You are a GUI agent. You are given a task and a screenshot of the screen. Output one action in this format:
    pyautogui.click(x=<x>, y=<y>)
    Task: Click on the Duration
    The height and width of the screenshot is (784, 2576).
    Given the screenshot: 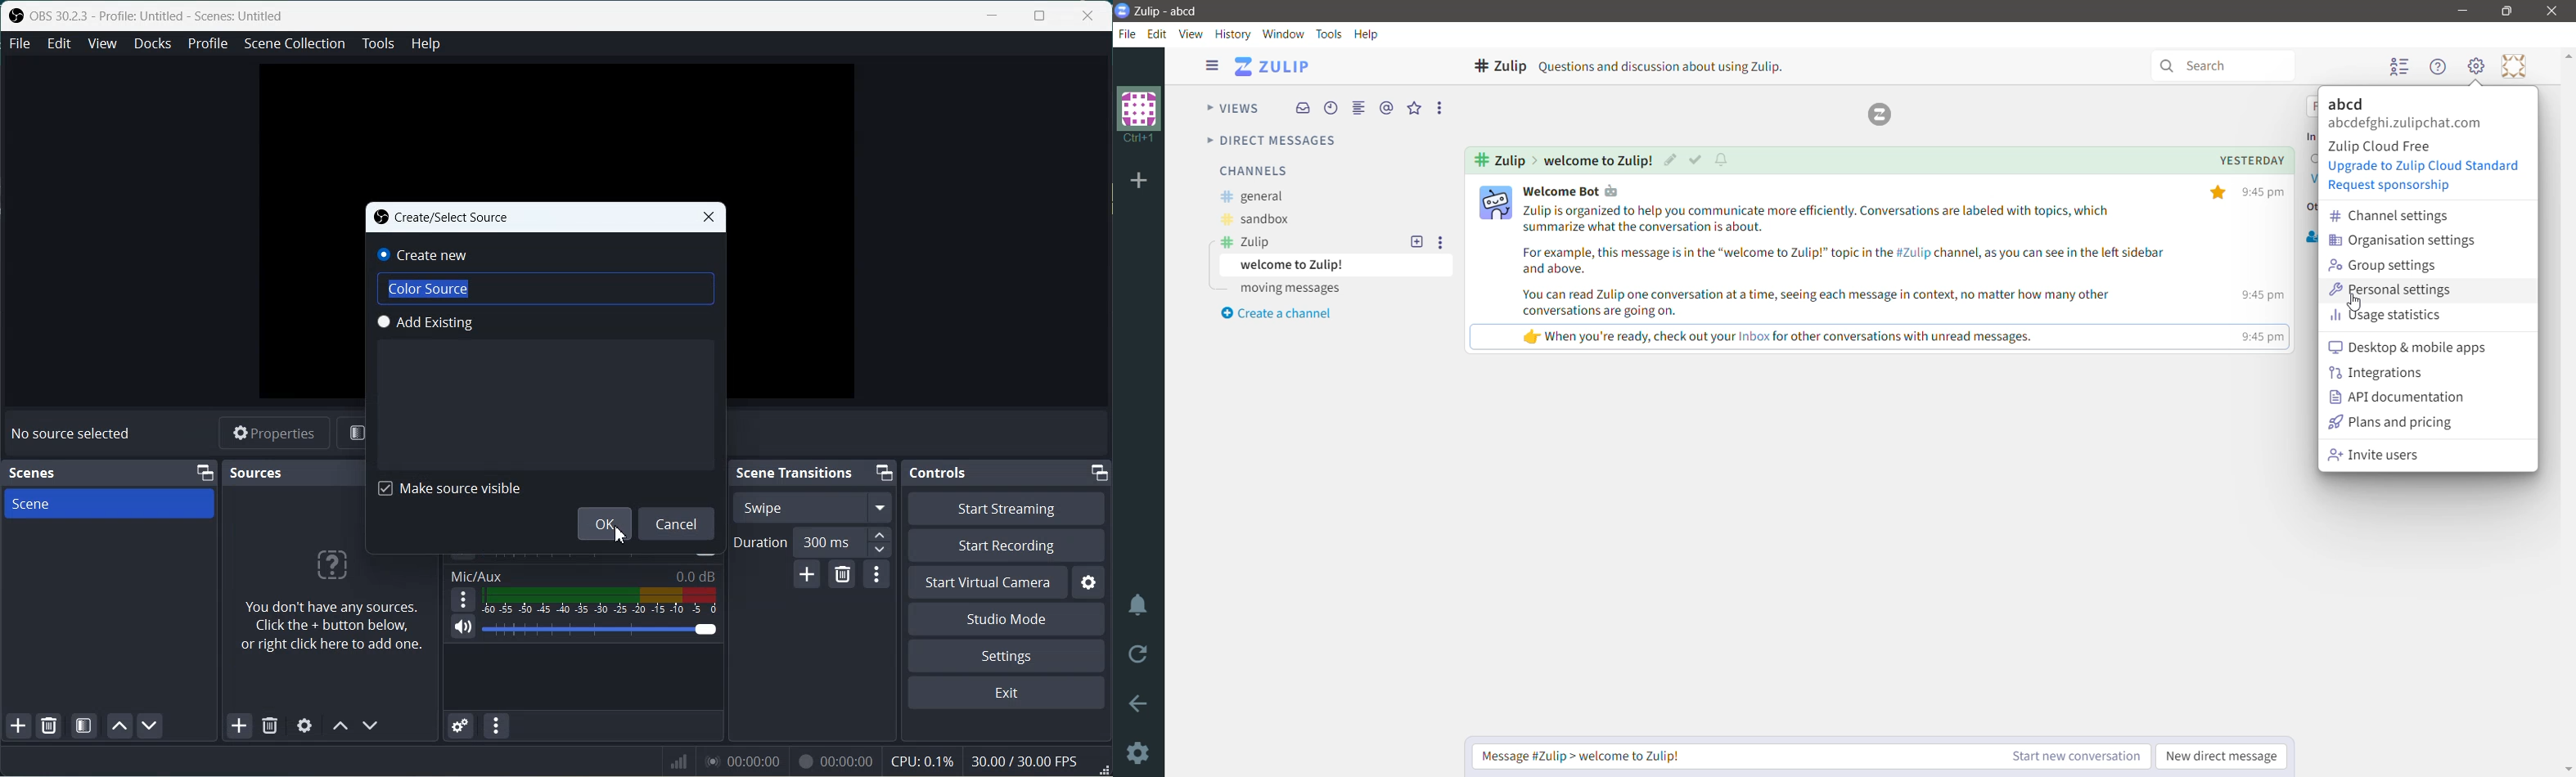 What is the action you would take?
    pyautogui.click(x=758, y=542)
    